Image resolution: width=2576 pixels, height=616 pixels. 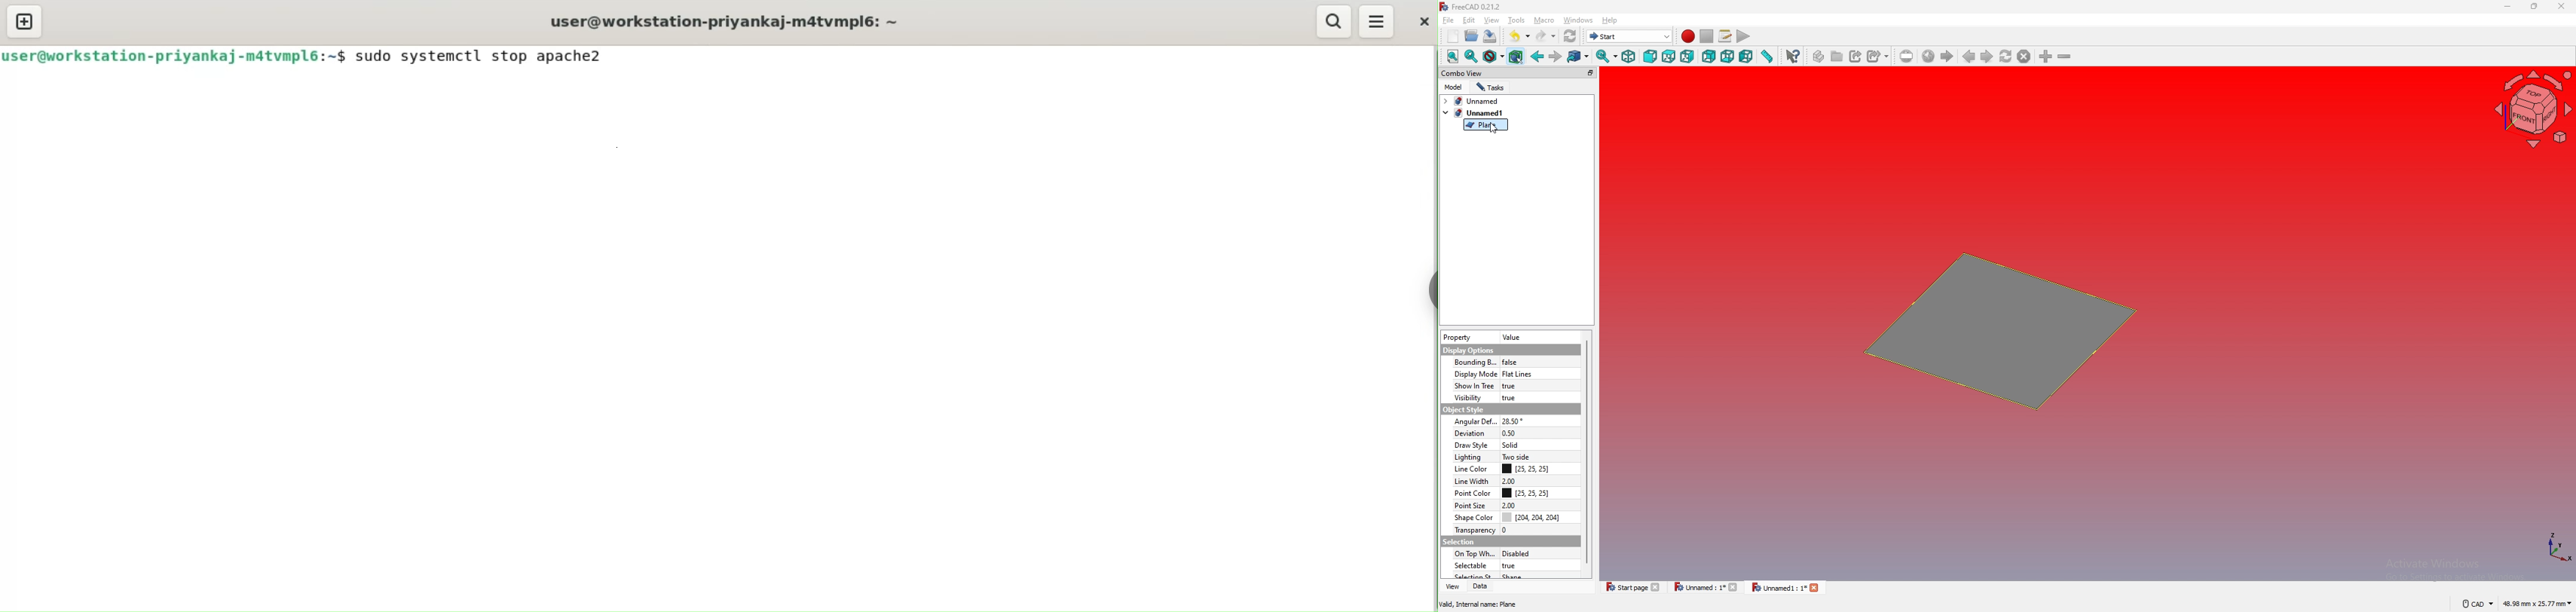 What do you see at coordinates (1744, 36) in the screenshot?
I see `execute macro` at bounding box center [1744, 36].